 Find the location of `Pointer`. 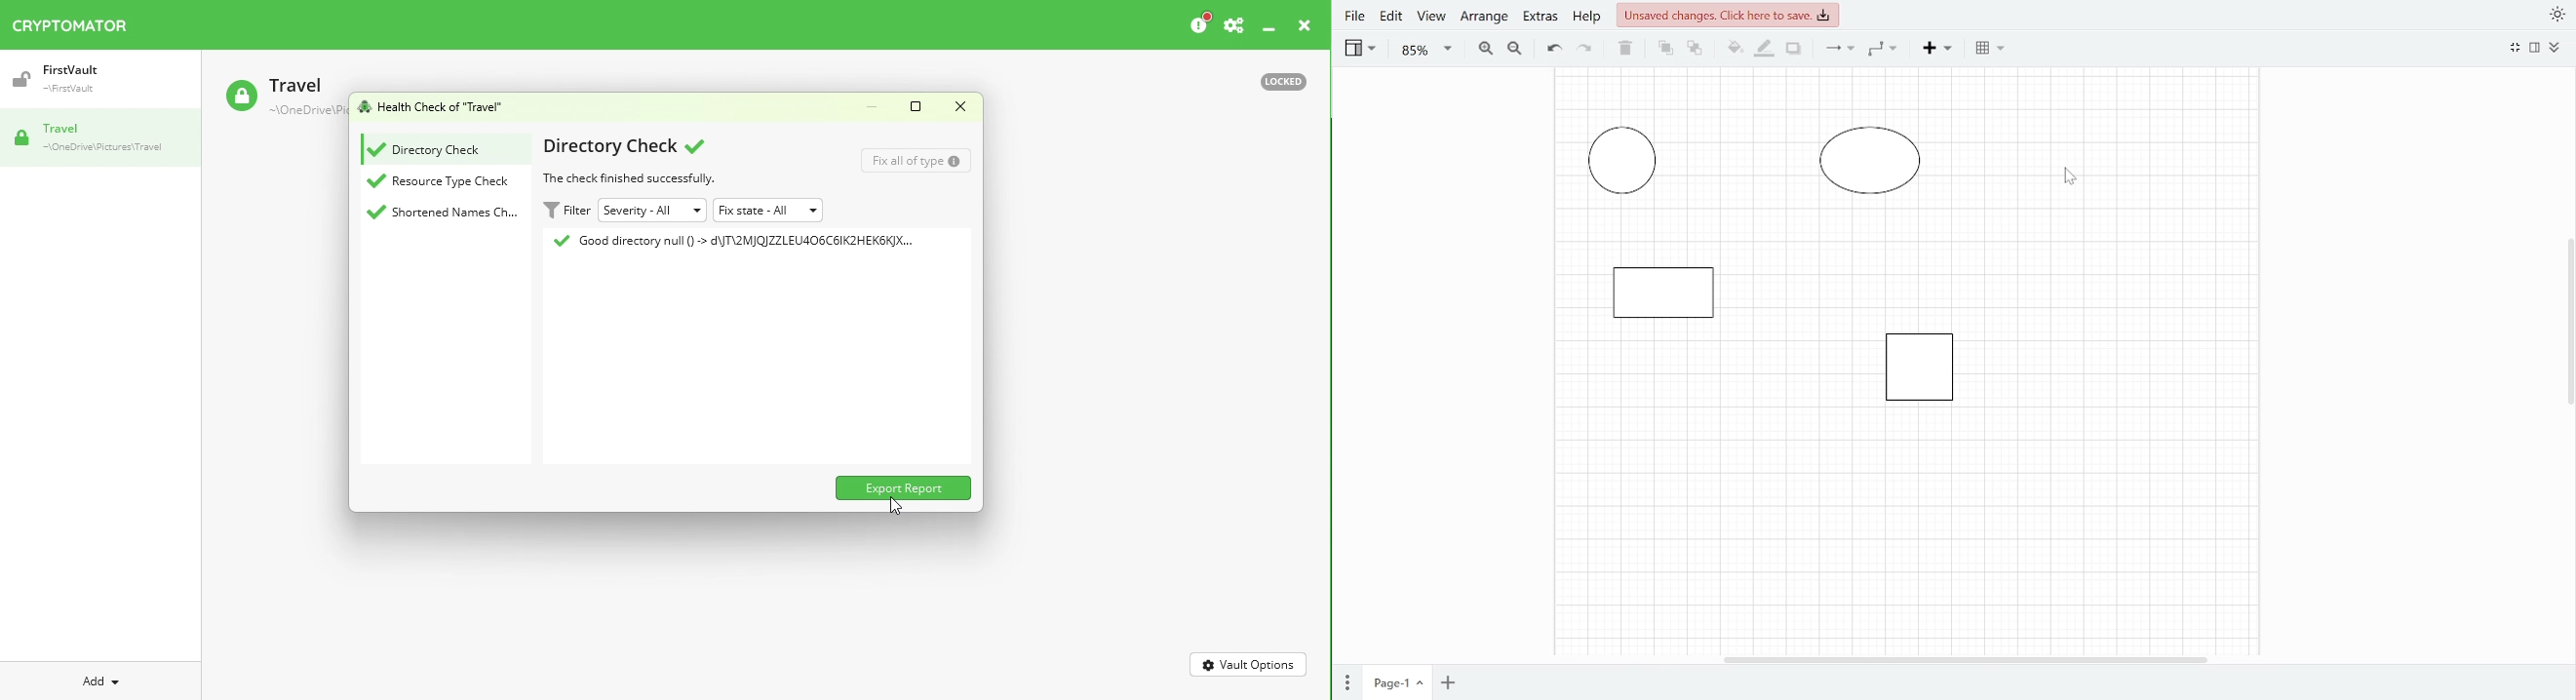

Pointer is located at coordinates (2070, 178).